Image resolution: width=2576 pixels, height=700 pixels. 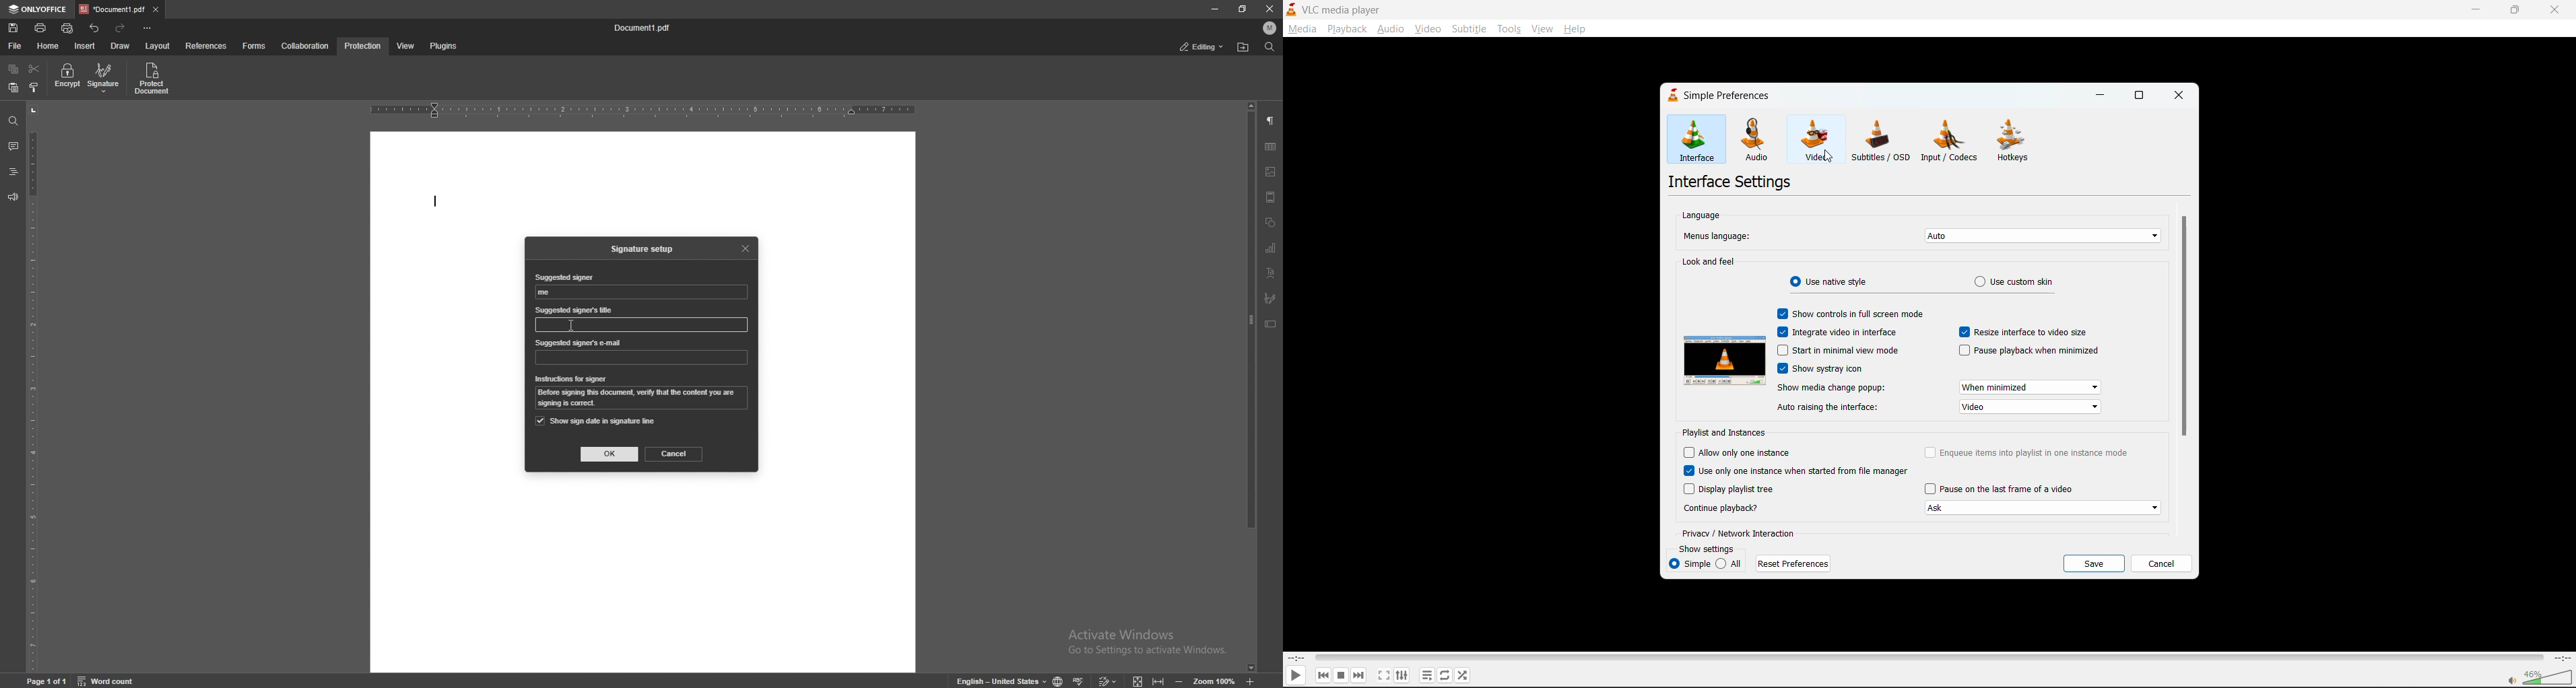 I want to click on show systray icon, so click(x=1823, y=368).